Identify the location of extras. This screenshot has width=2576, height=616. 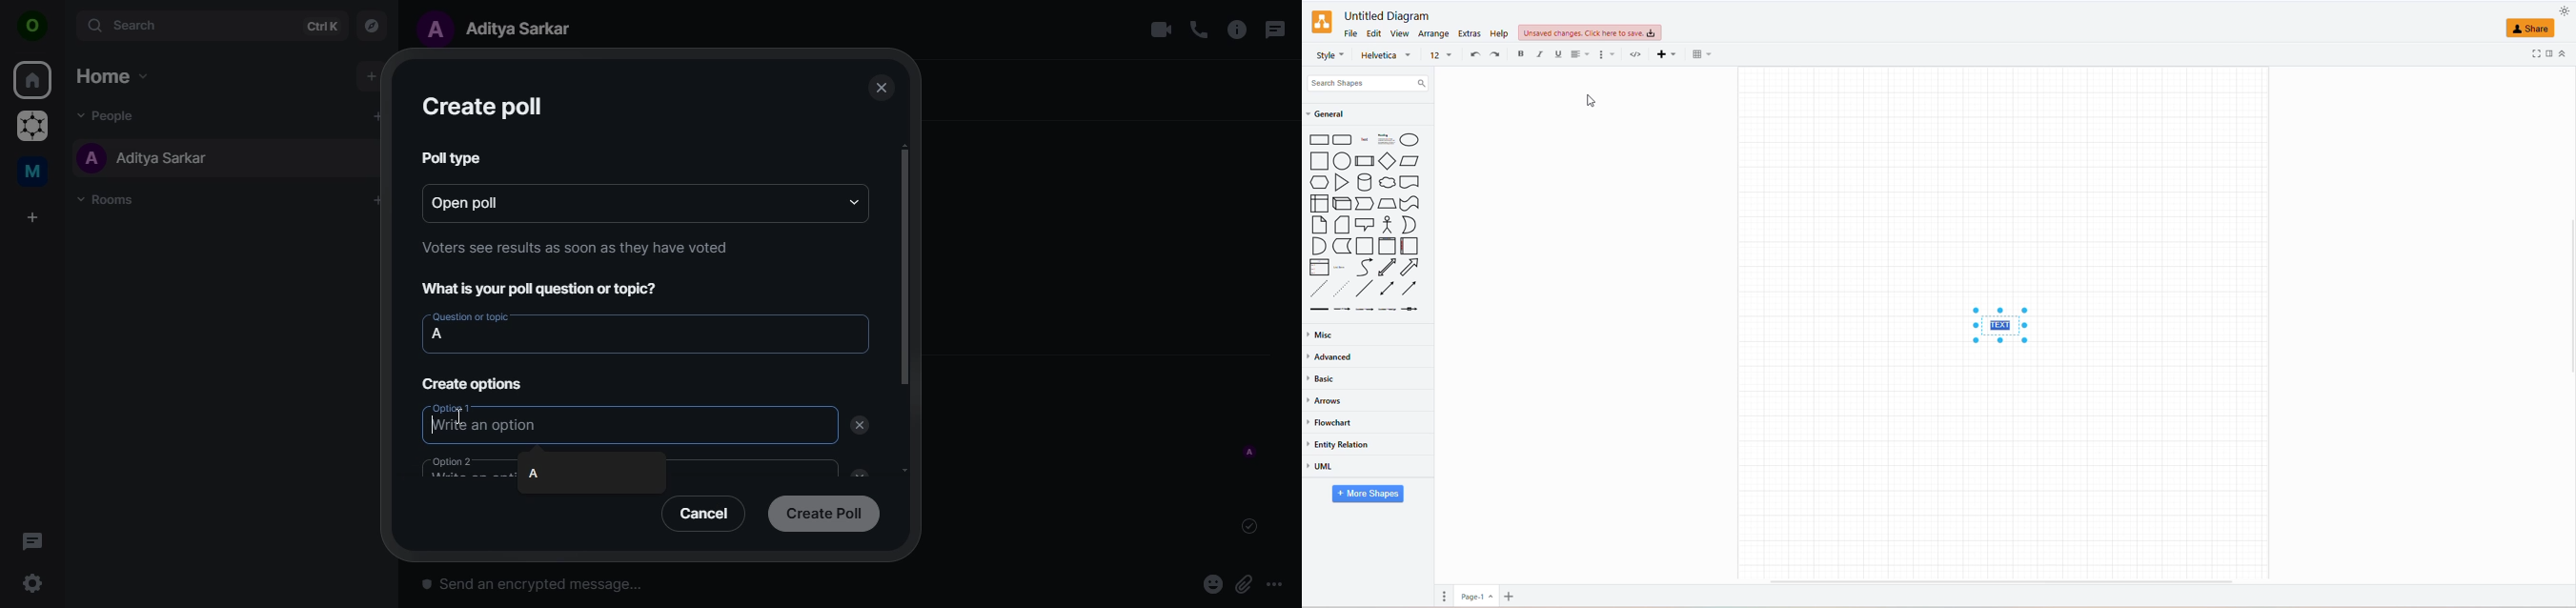
(1470, 35).